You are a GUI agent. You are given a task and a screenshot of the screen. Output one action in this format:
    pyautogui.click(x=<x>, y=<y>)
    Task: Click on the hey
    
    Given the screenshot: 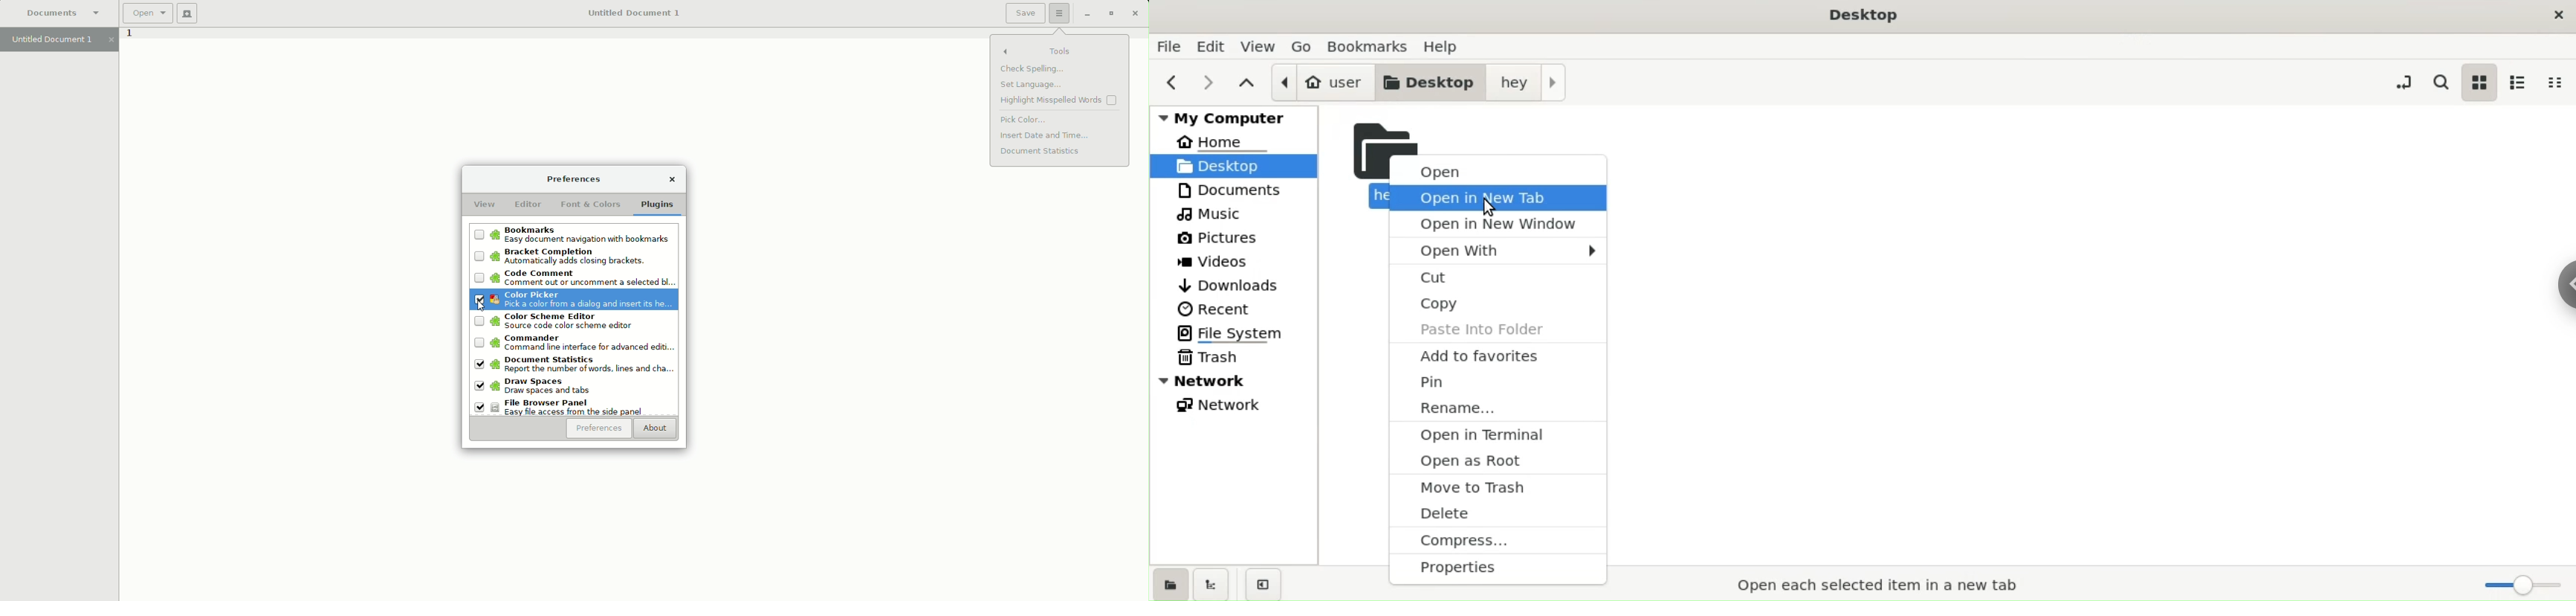 What is the action you would take?
    pyautogui.click(x=1529, y=81)
    